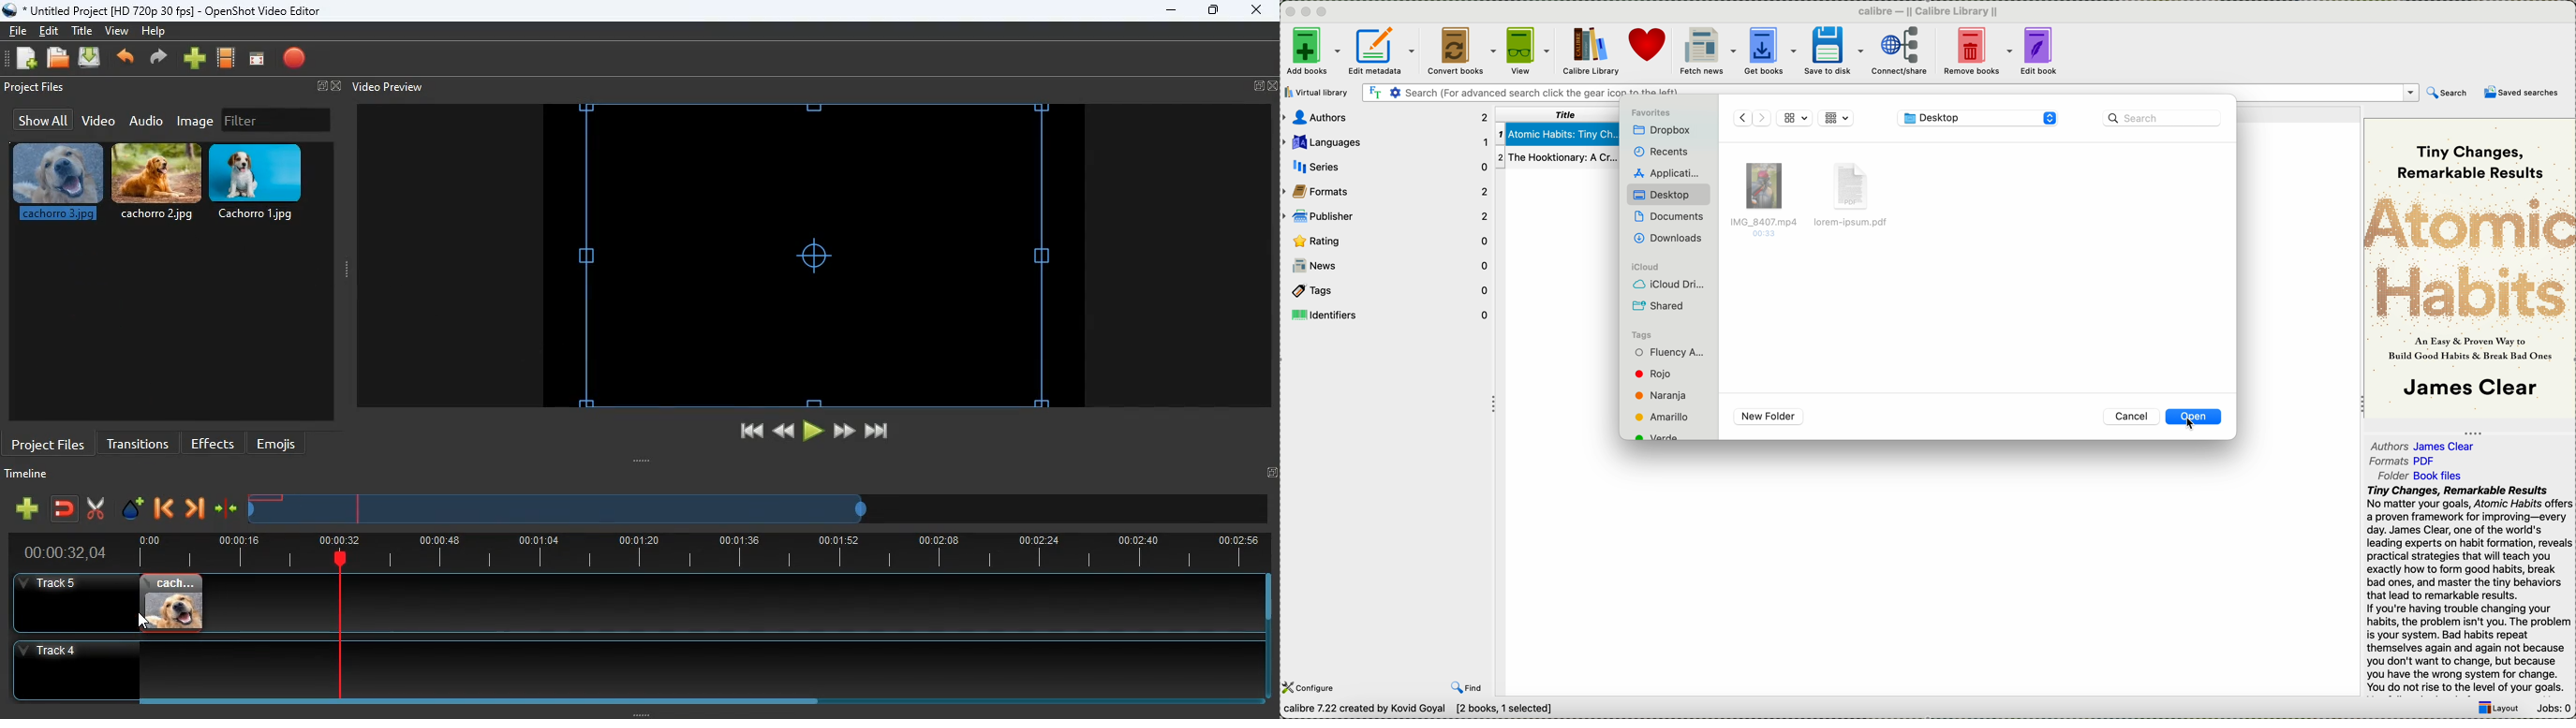  Describe the element at coordinates (1667, 285) in the screenshot. I see `icloud drive` at that location.